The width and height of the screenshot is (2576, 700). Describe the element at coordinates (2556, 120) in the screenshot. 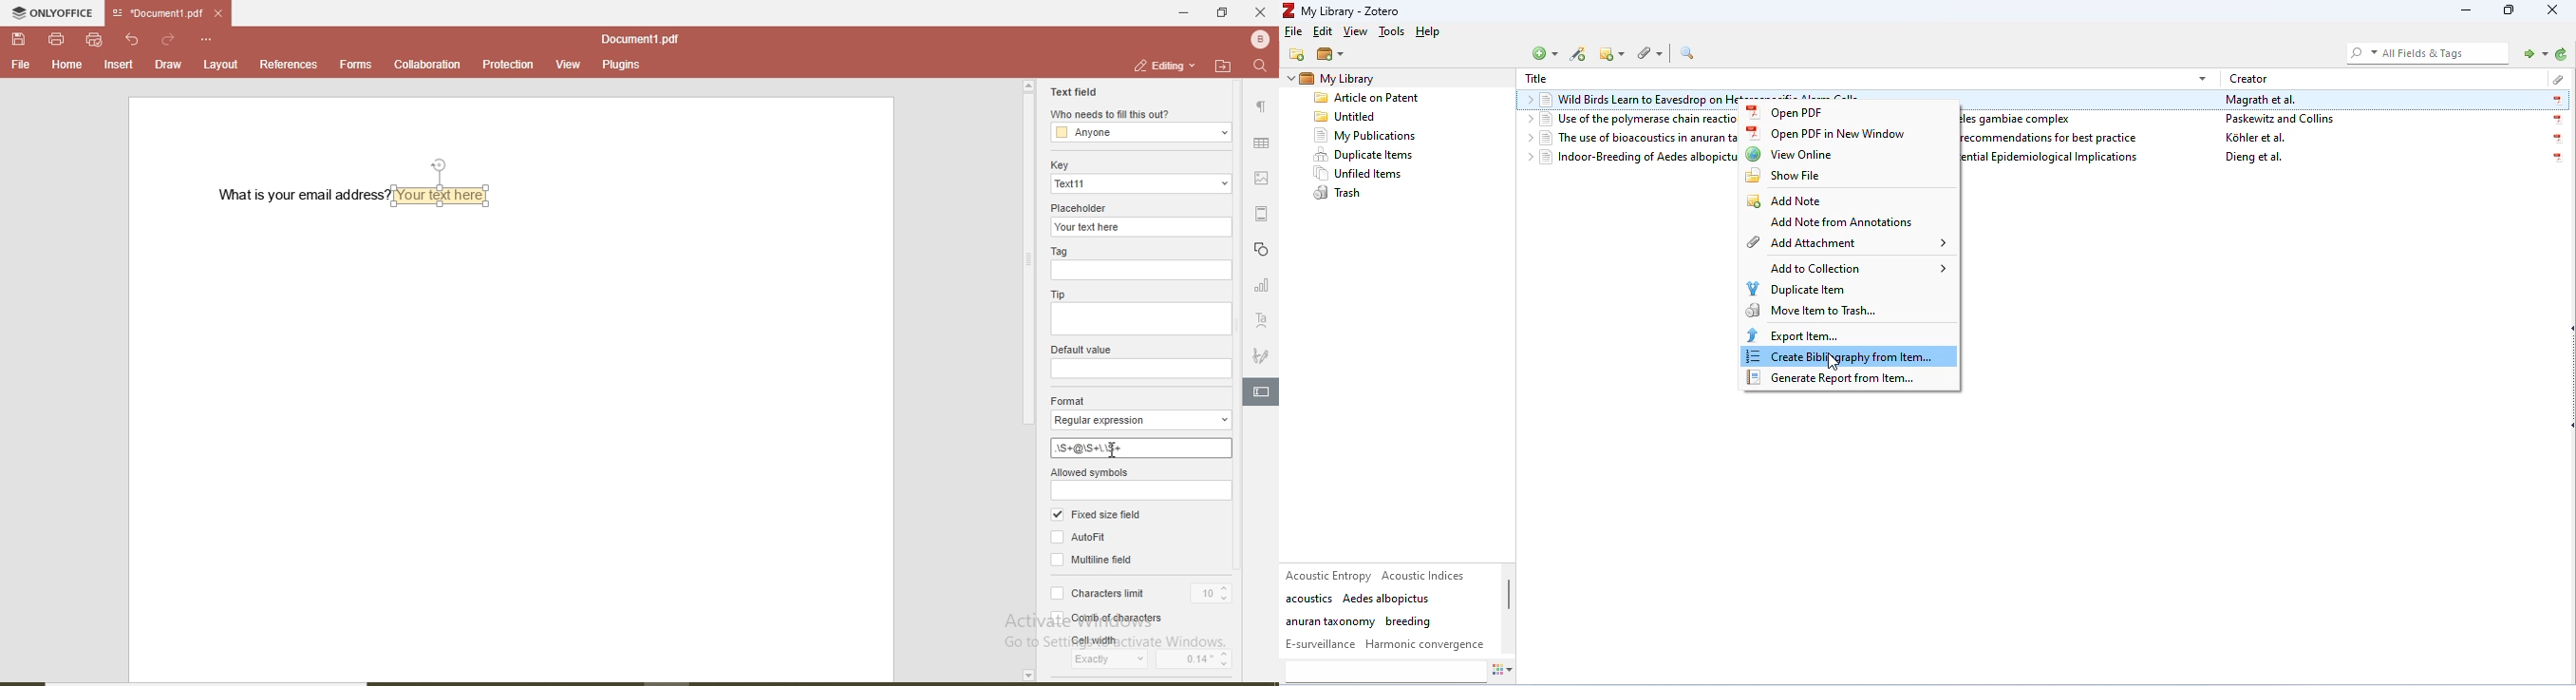

I see `pdf` at that location.